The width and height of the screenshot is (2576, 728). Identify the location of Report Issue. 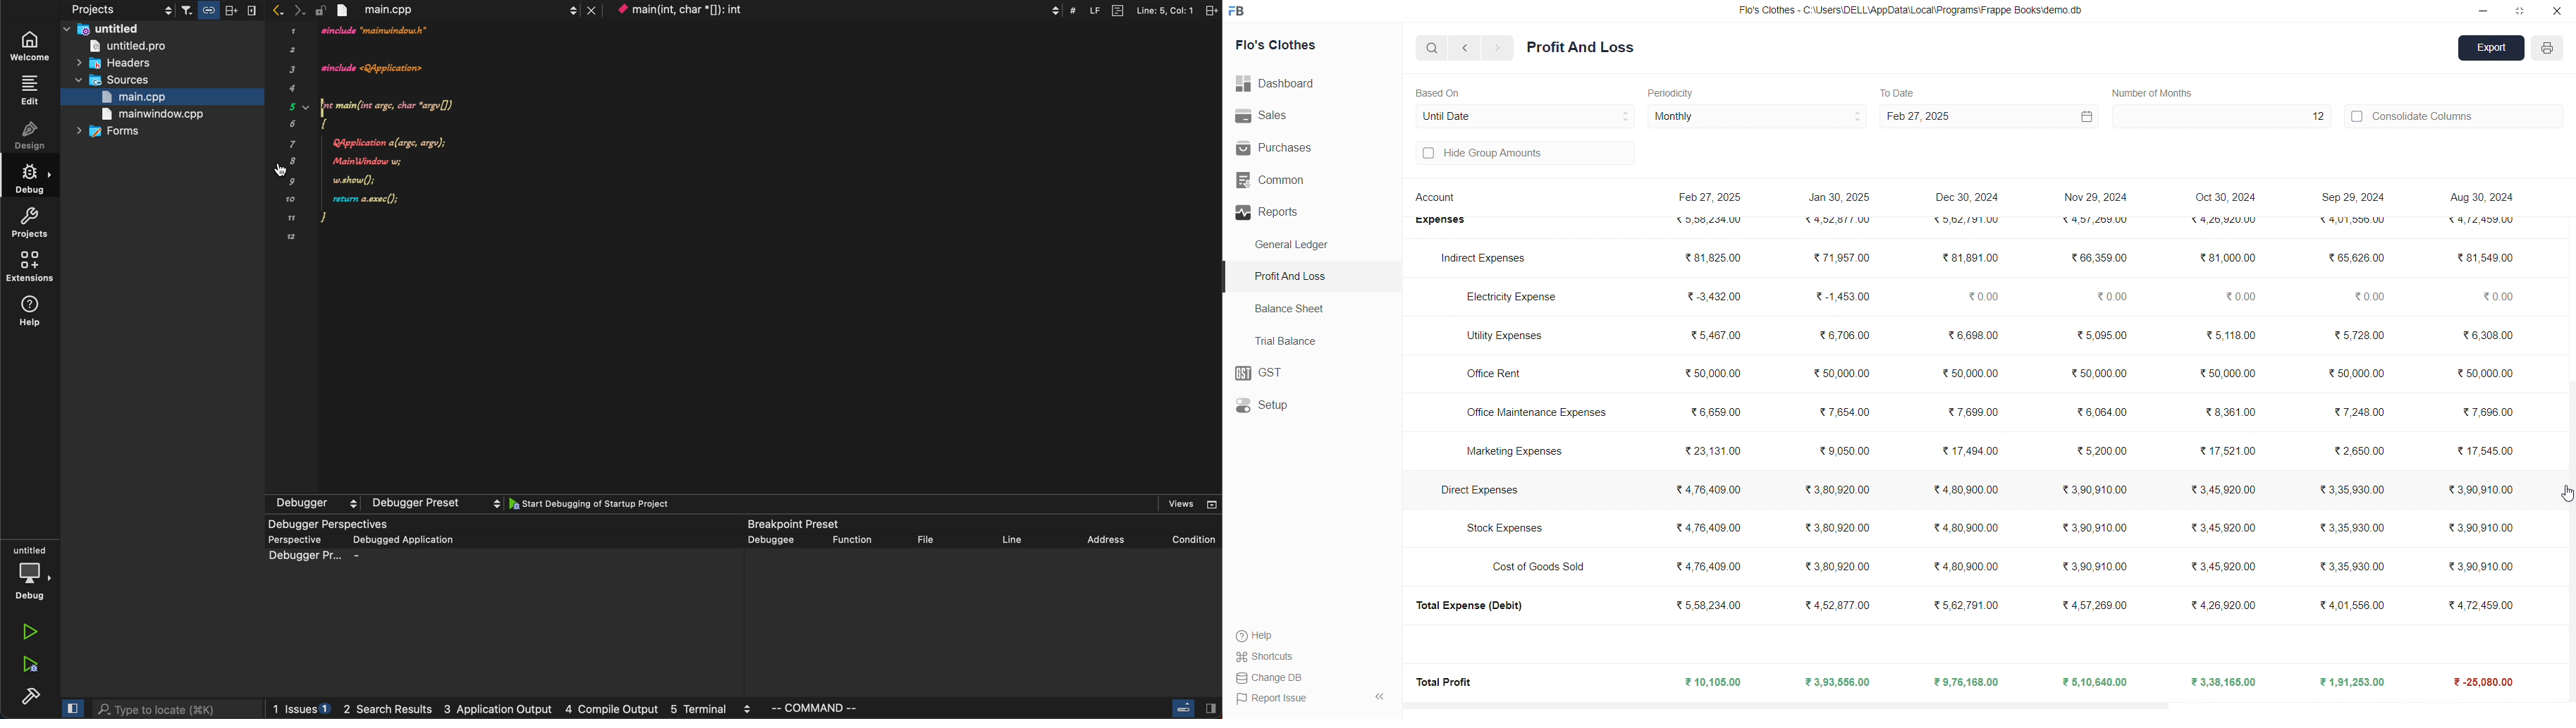
(1272, 697).